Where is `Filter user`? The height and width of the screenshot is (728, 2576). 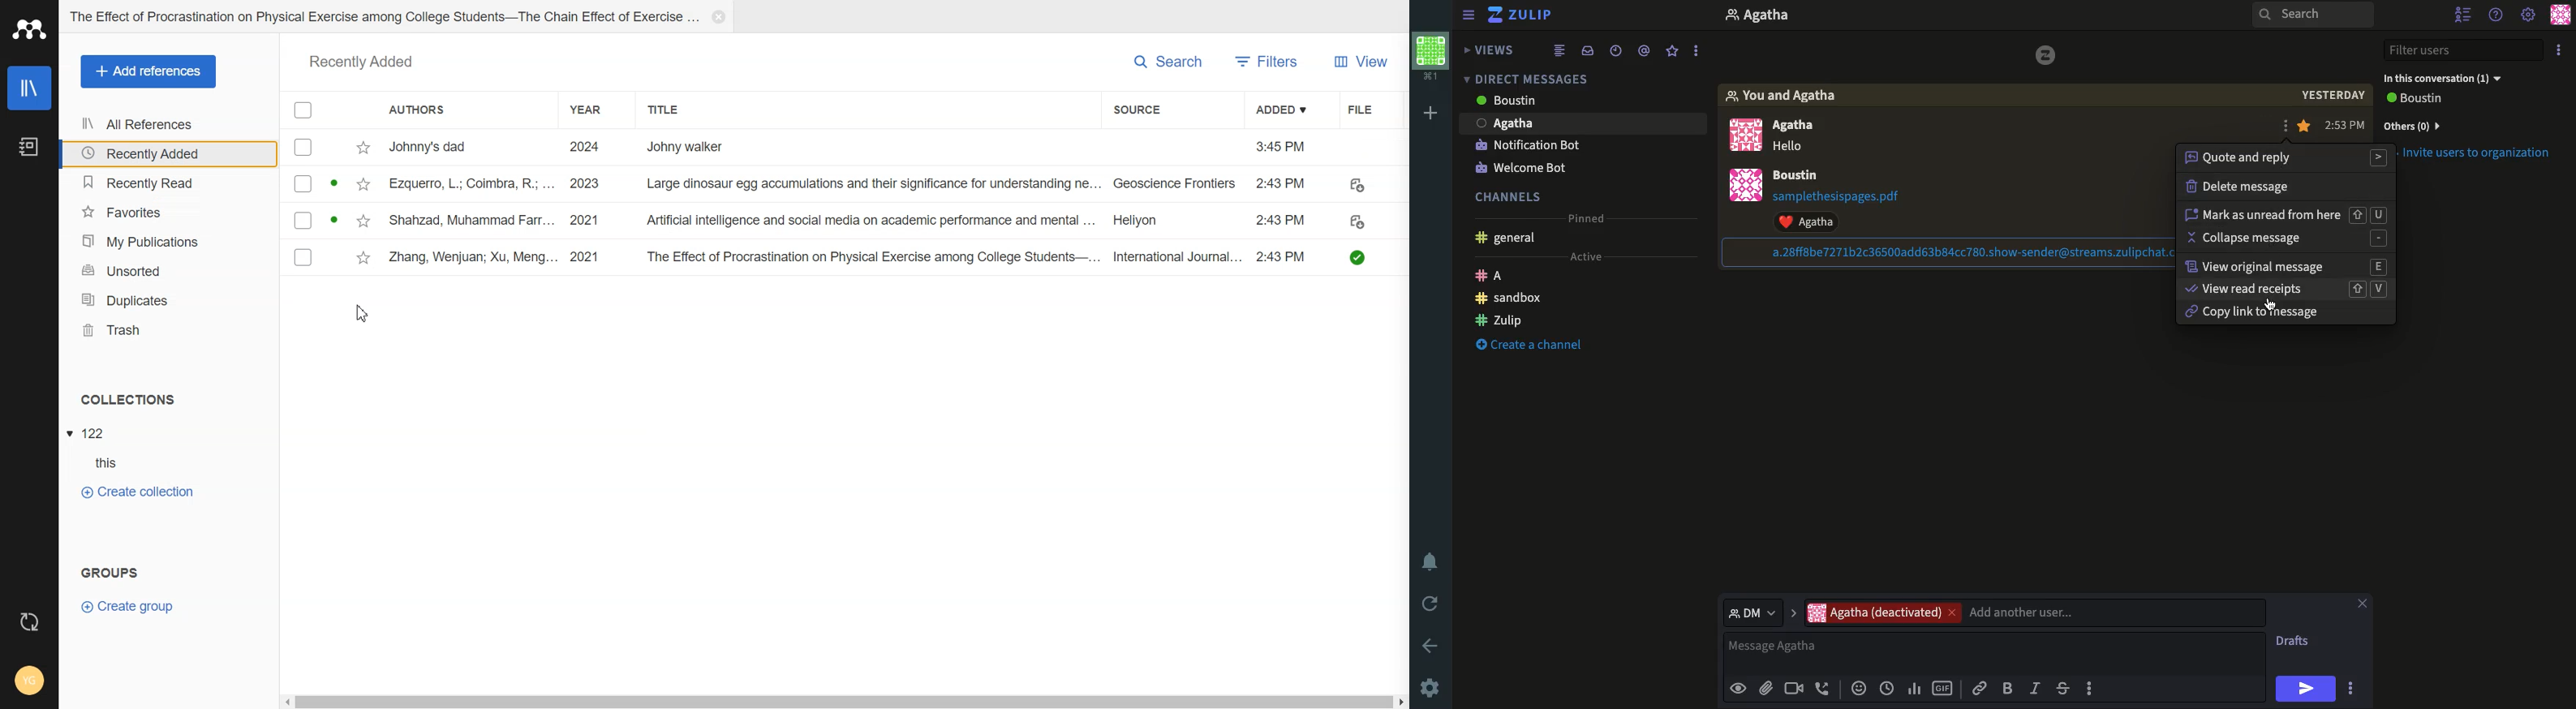
Filter user is located at coordinates (2466, 50).